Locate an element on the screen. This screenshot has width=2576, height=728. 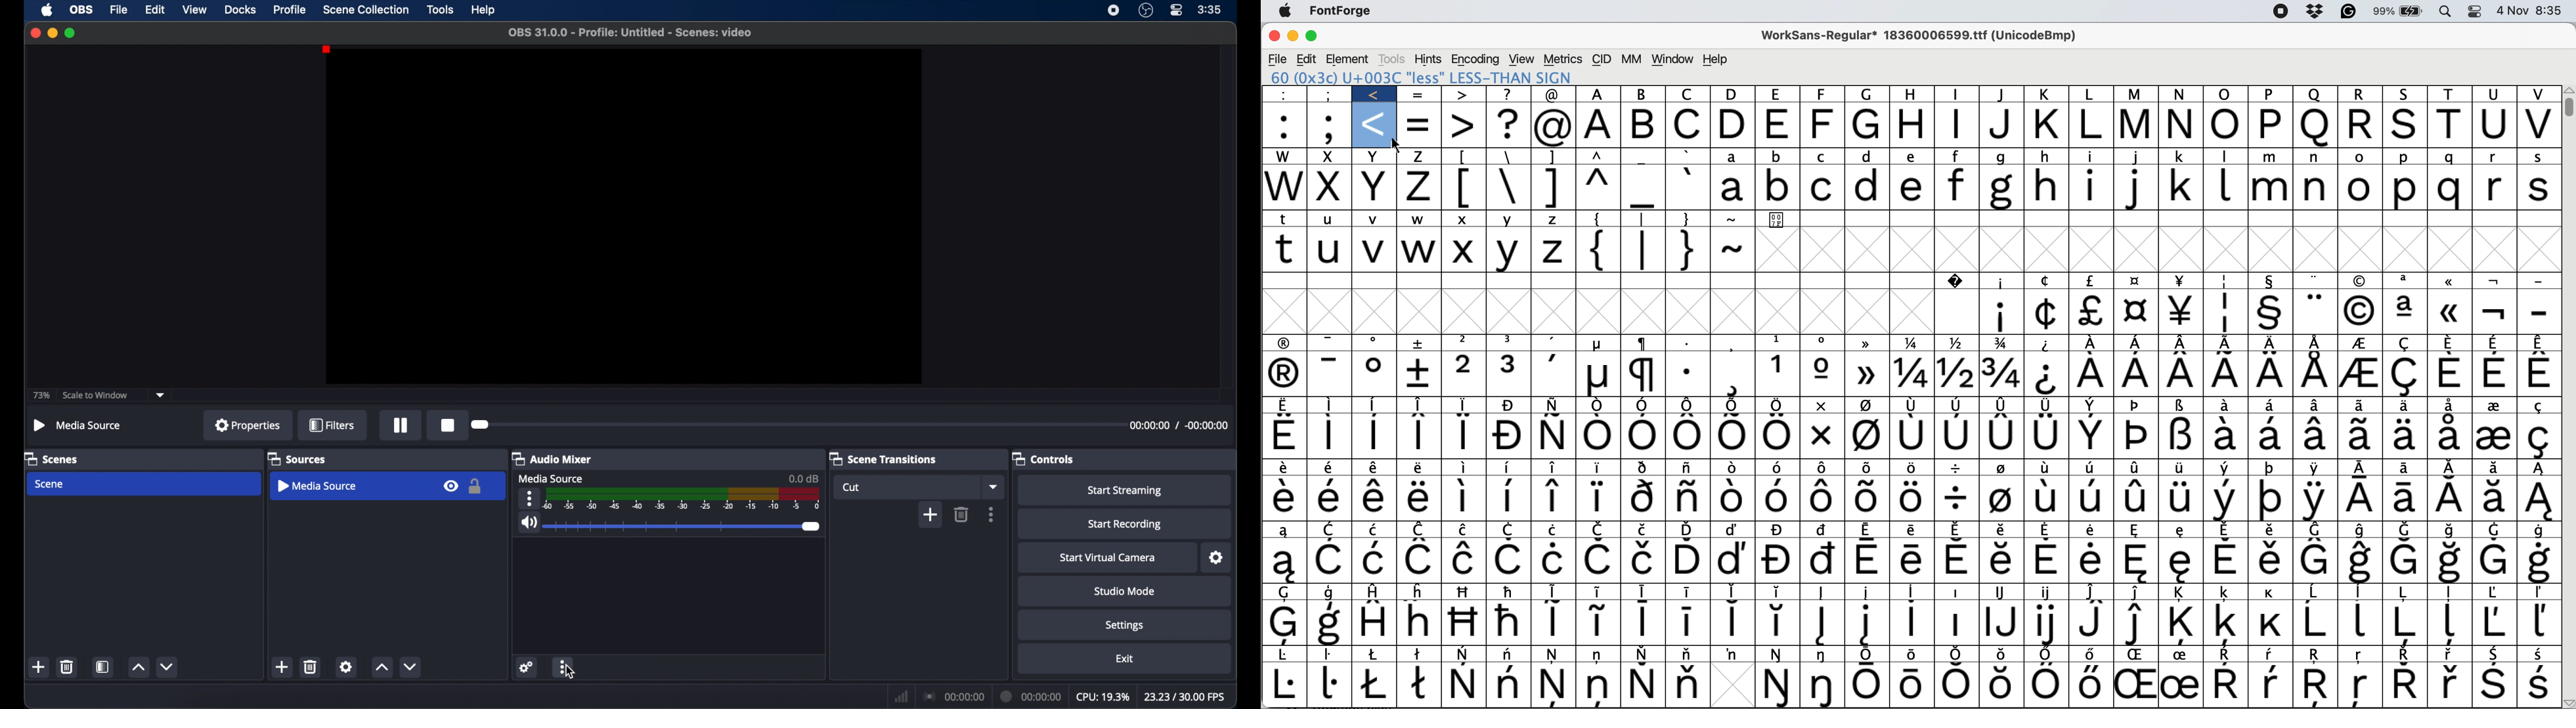
media source is located at coordinates (551, 479).